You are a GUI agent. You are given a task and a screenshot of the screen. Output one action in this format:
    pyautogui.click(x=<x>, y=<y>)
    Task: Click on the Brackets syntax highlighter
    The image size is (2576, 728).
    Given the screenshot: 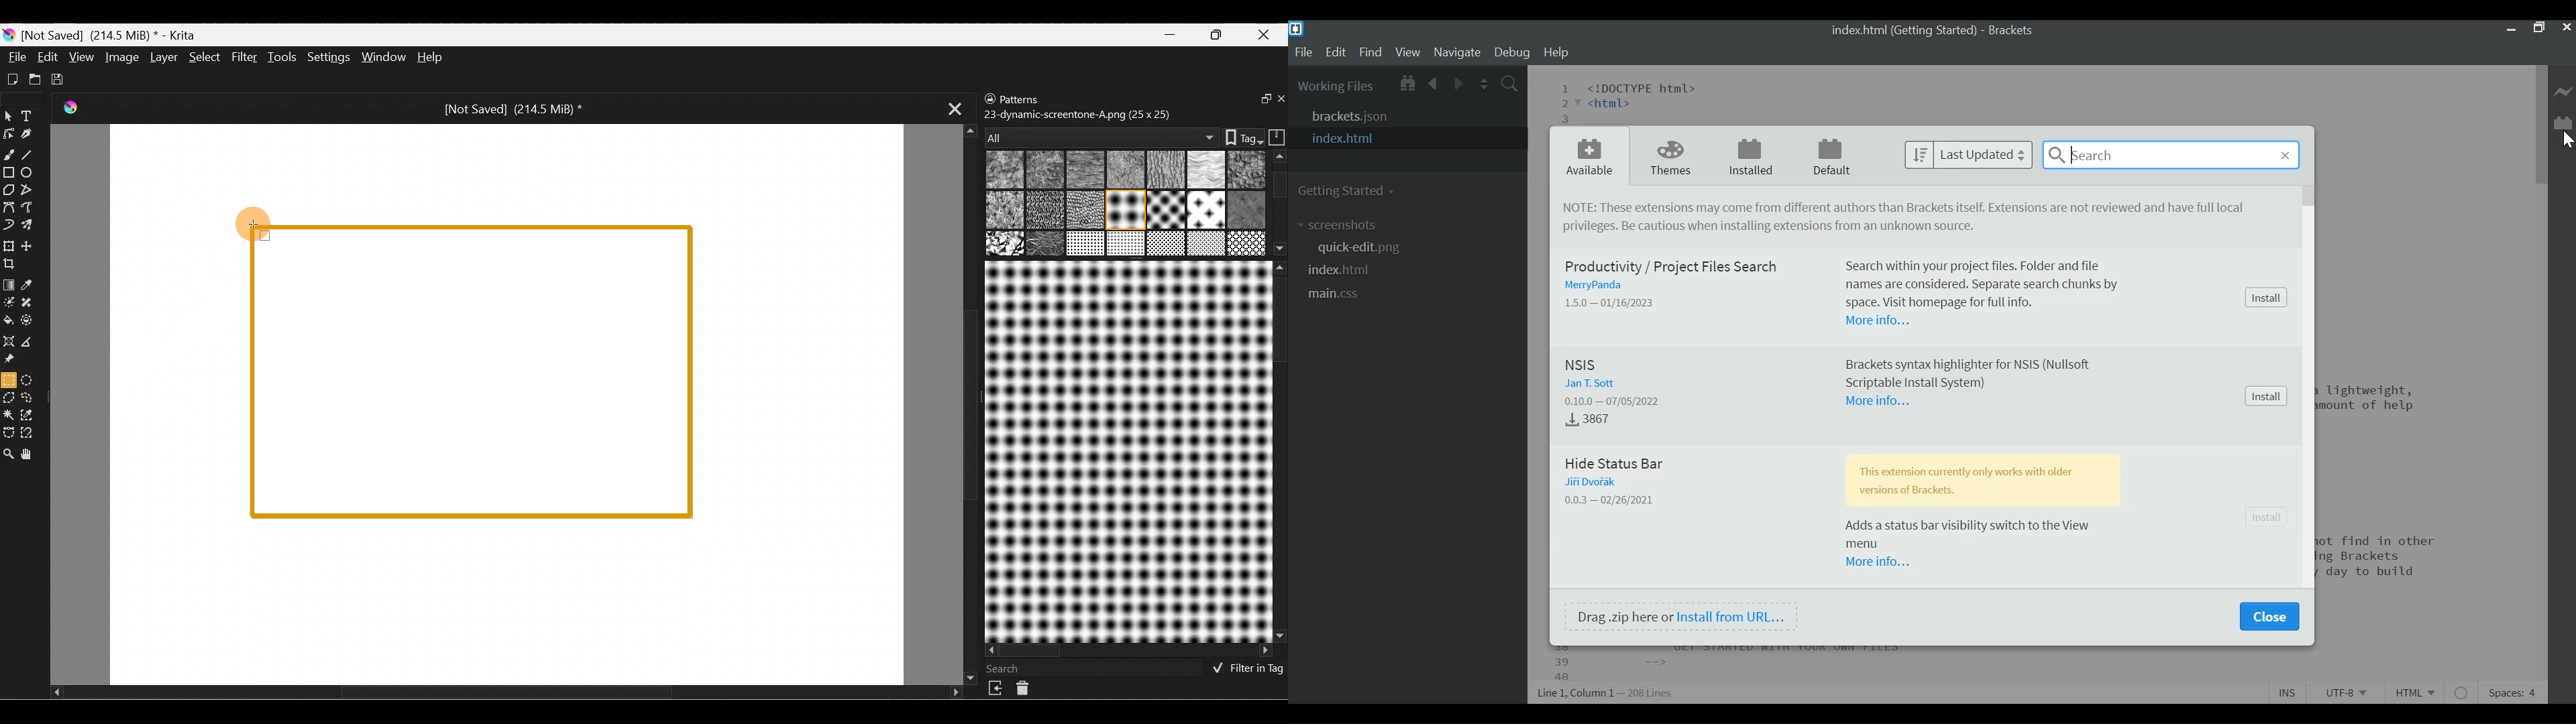 What is the action you would take?
    pyautogui.click(x=1985, y=372)
    